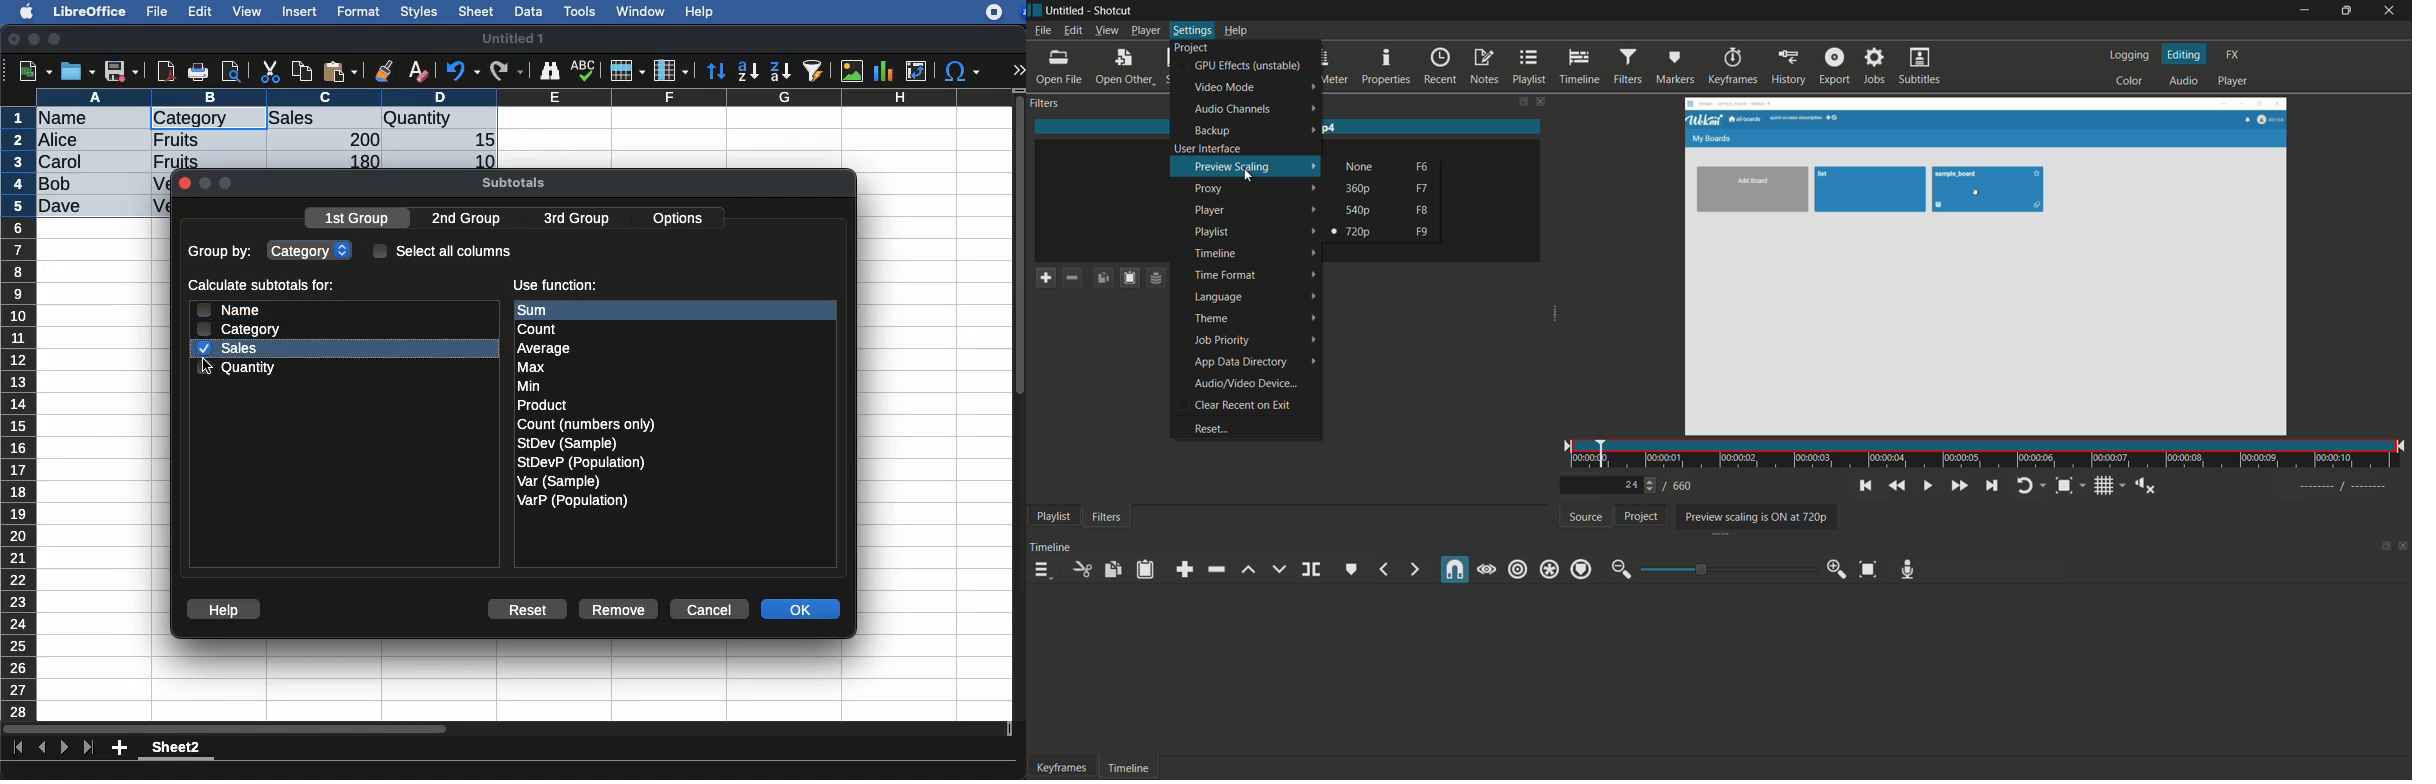 Image resolution: width=2436 pixels, height=784 pixels. I want to click on minimize, so click(2305, 10).